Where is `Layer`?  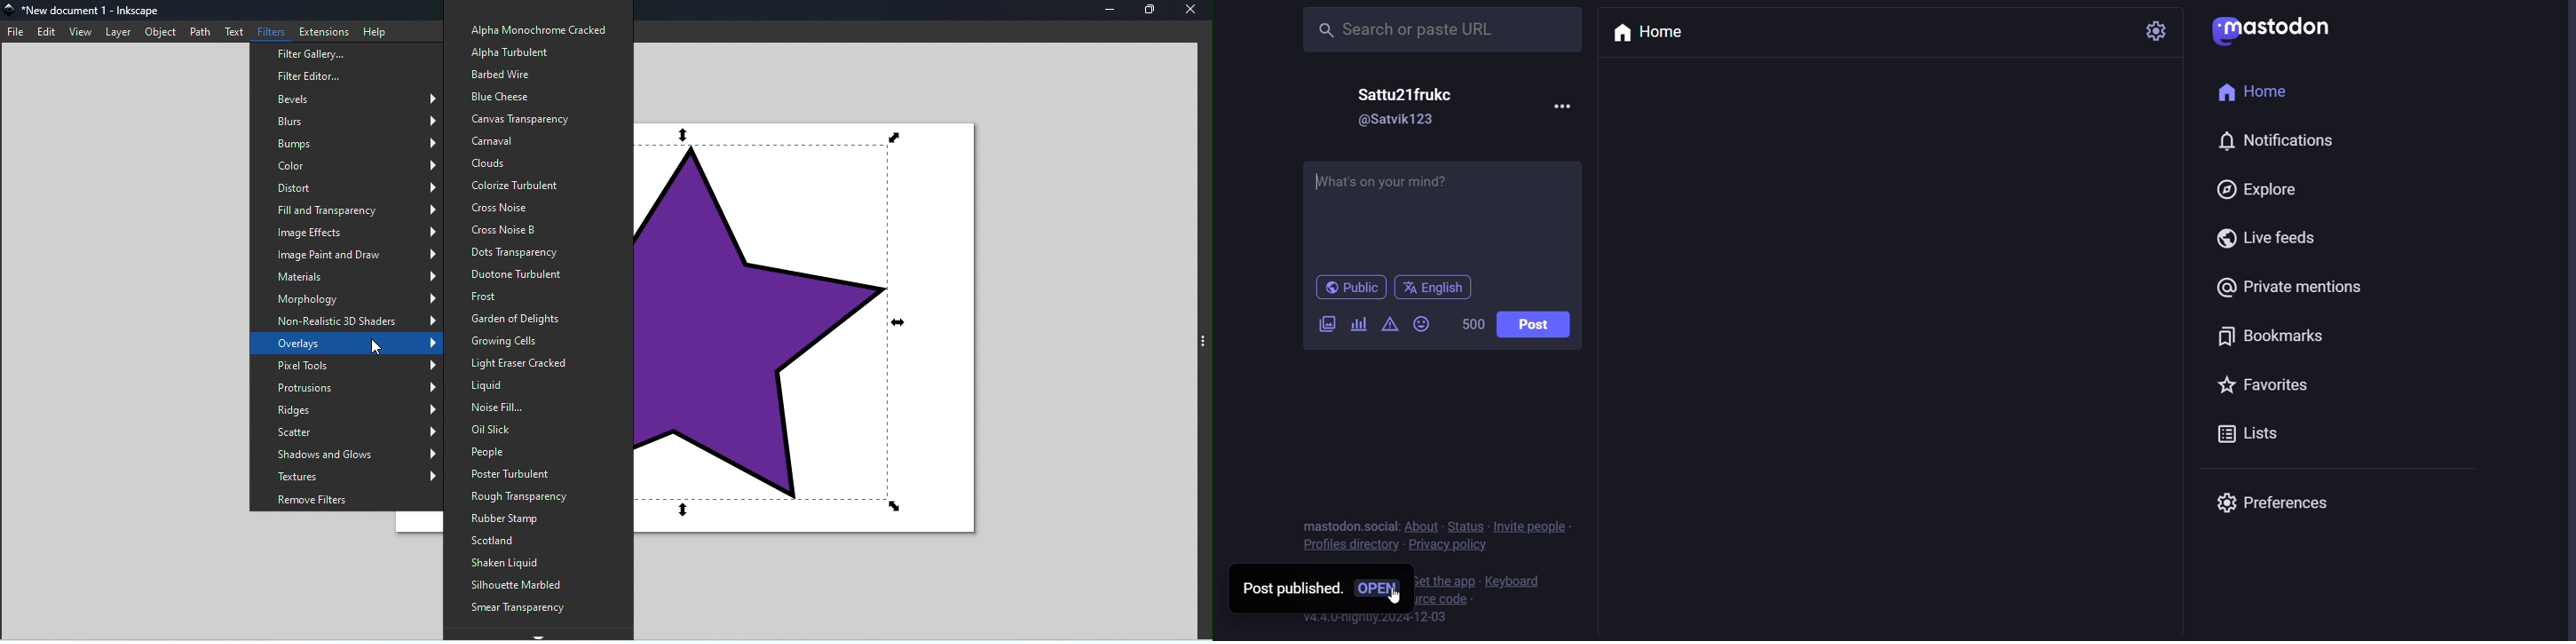 Layer is located at coordinates (120, 32).